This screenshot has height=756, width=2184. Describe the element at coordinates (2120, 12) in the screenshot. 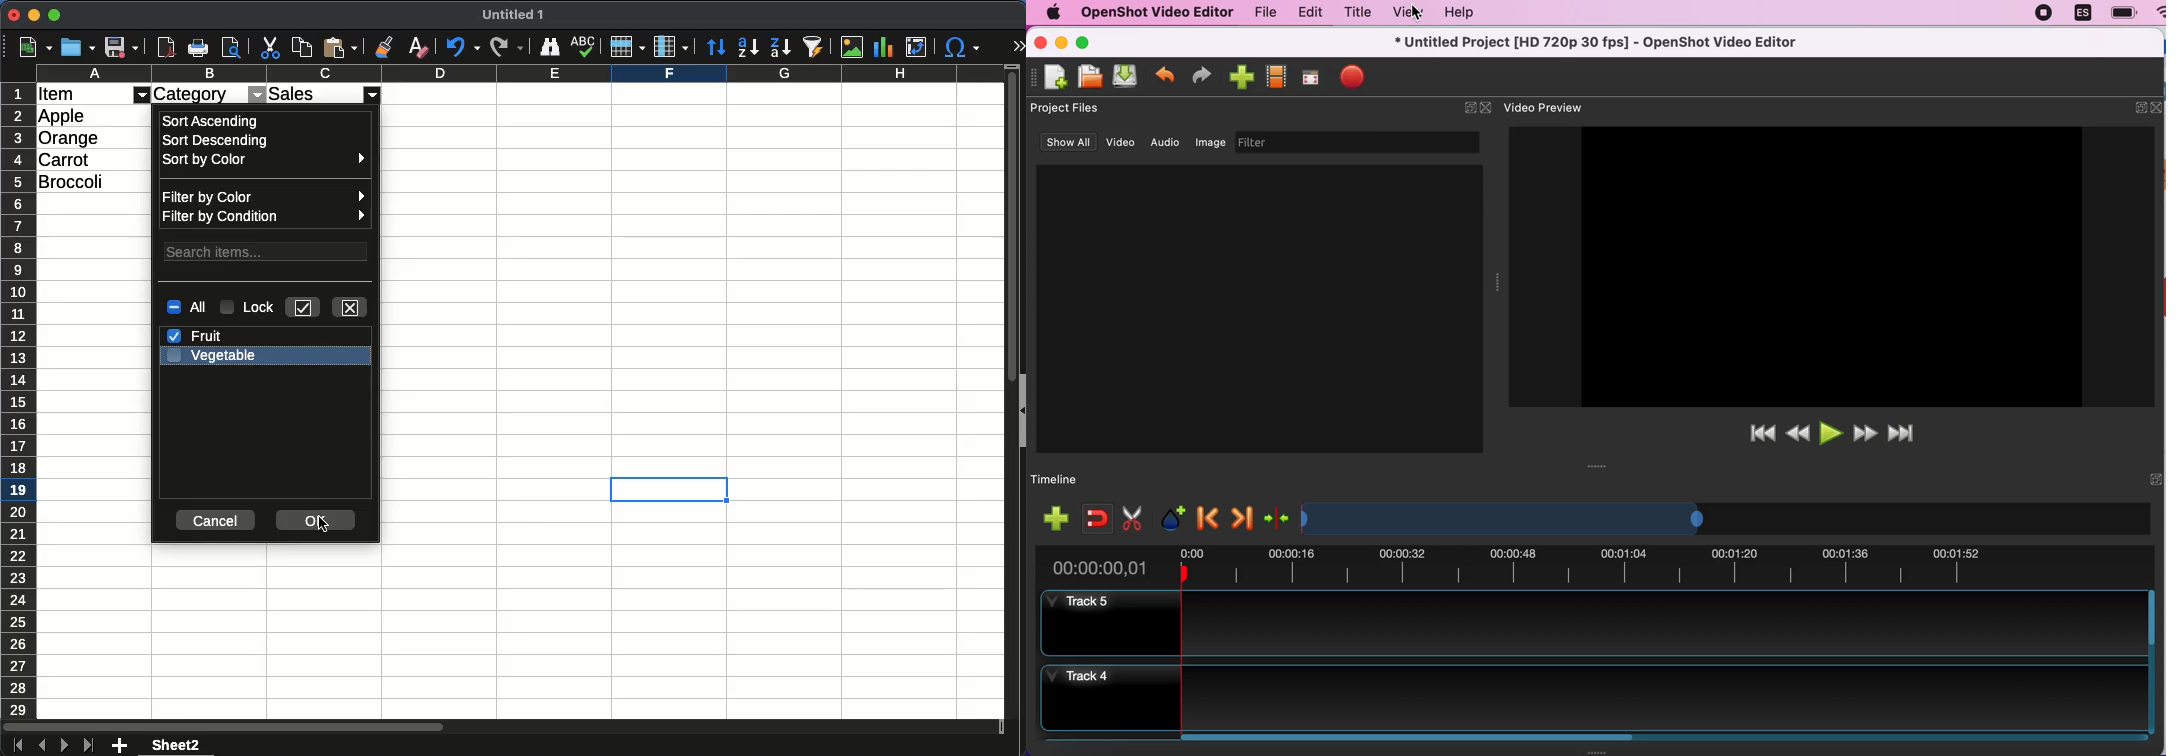

I see `battery` at that location.